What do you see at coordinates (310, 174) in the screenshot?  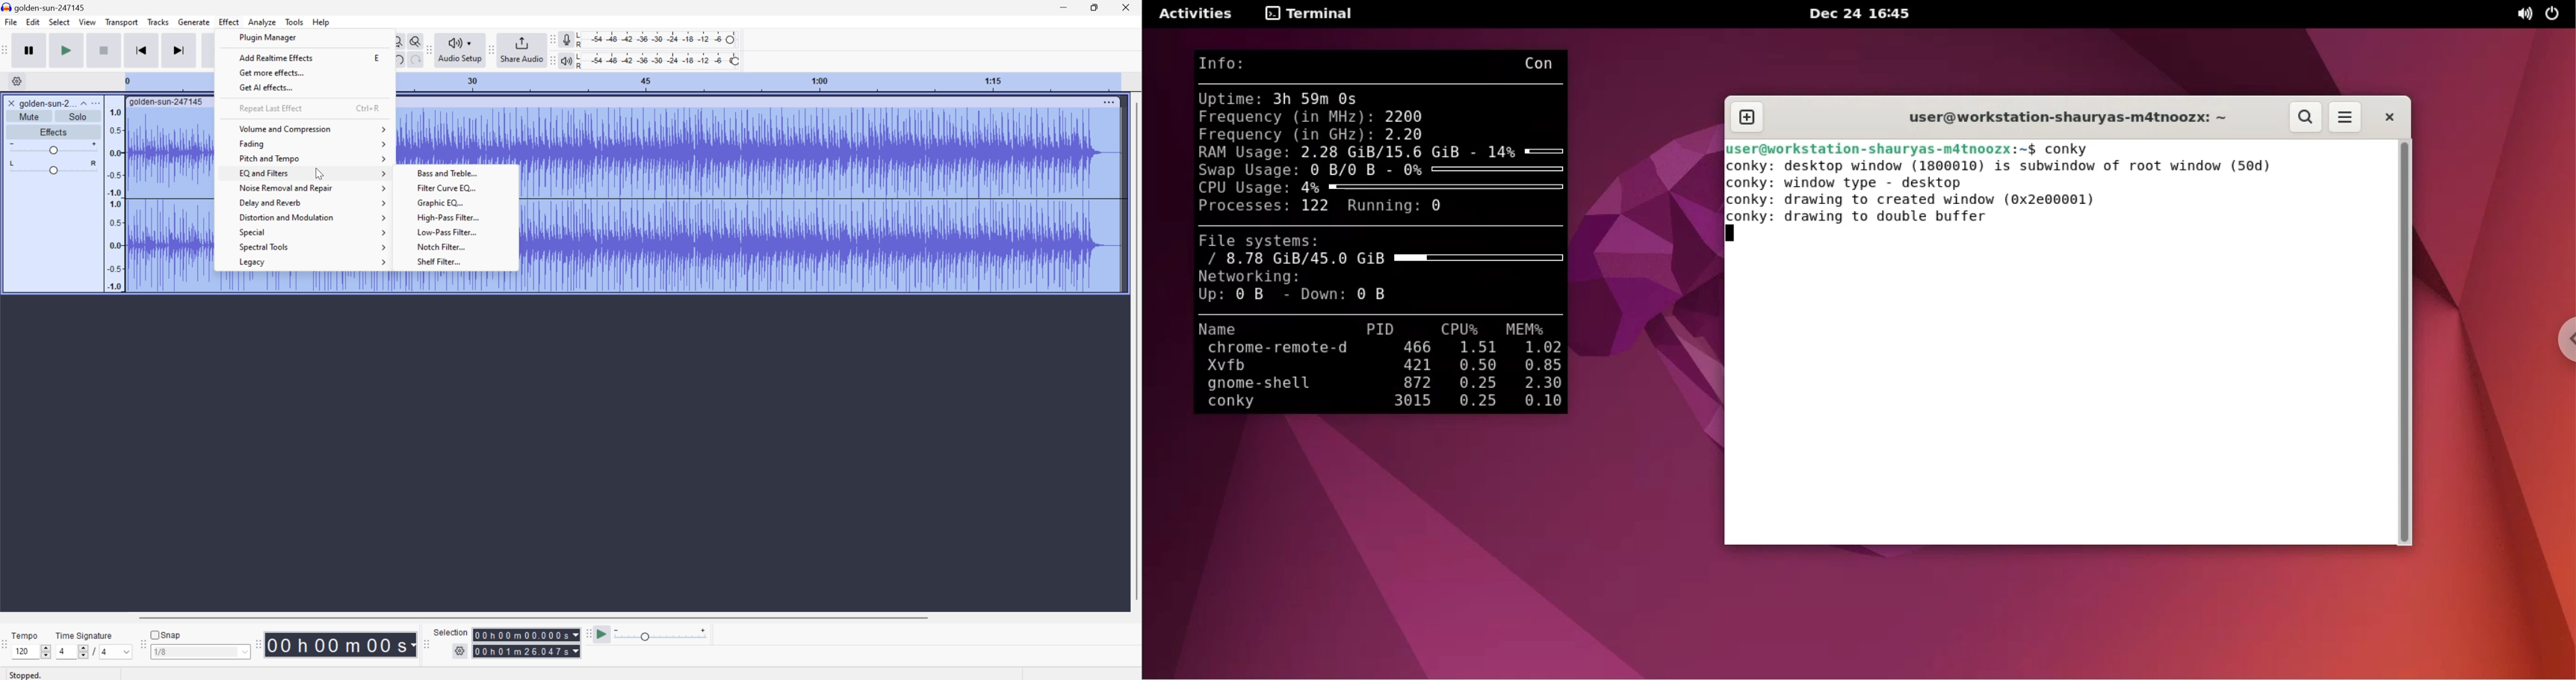 I see `EQ and Filters` at bounding box center [310, 174].